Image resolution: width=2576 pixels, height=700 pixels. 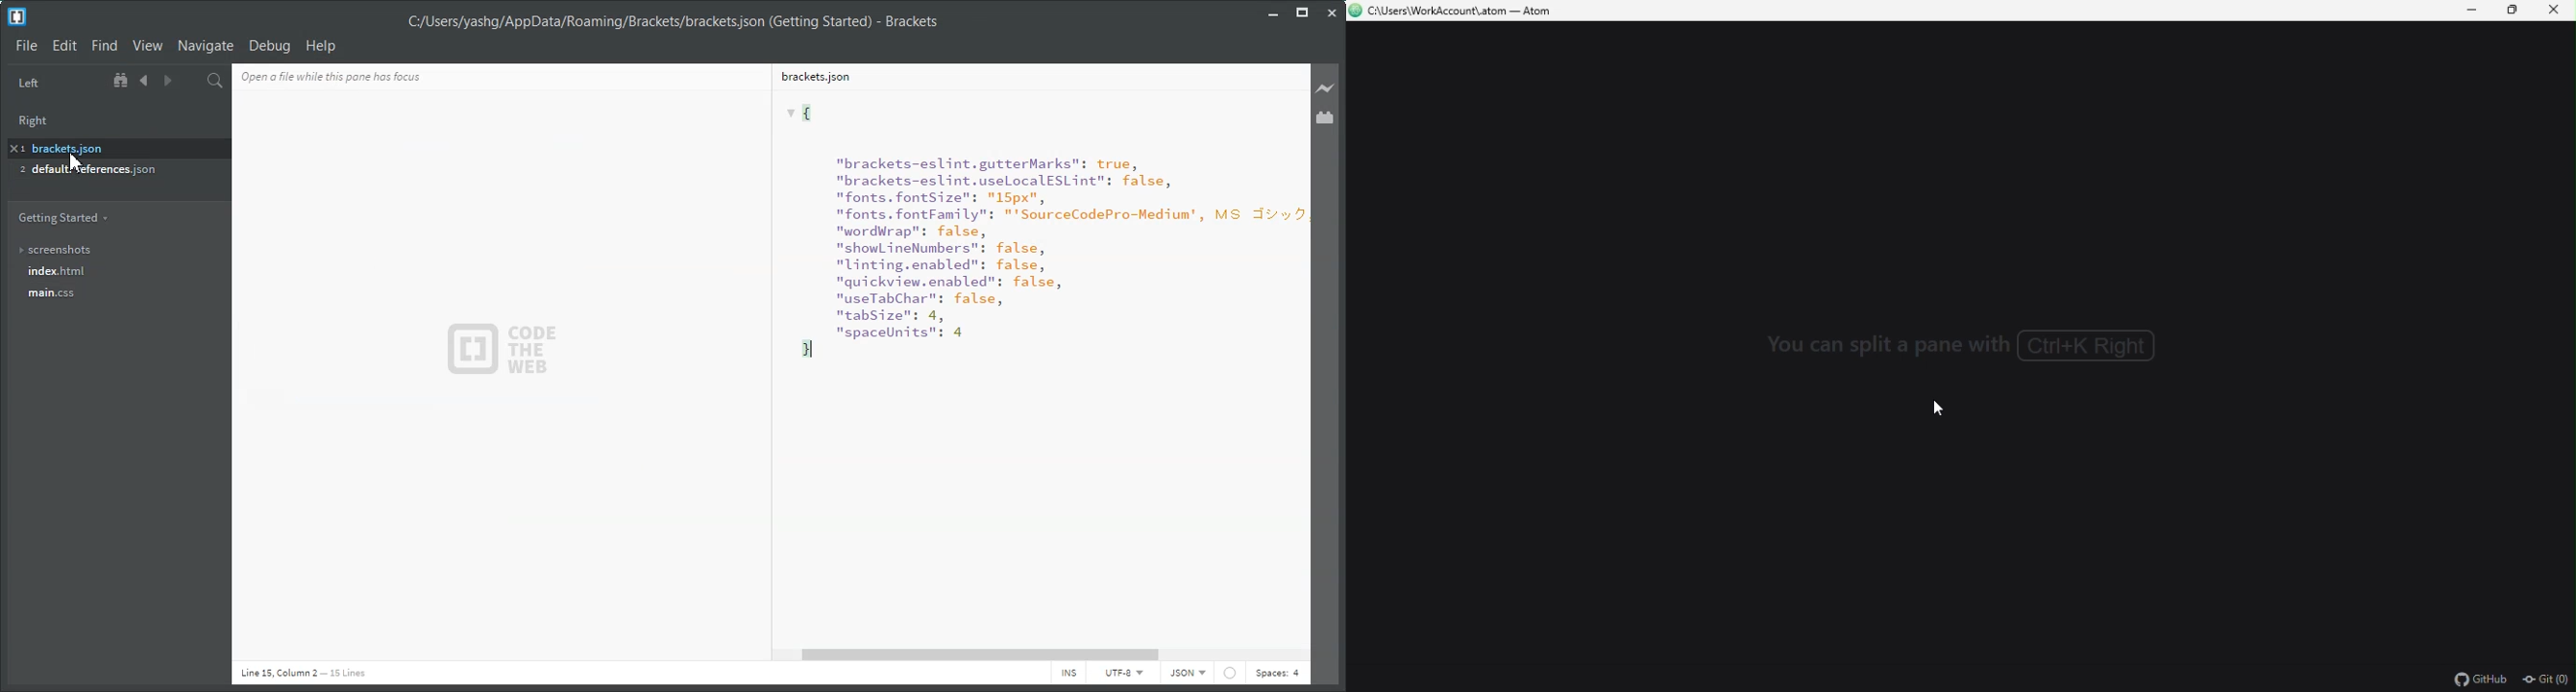 I want to click on index.html, so click(x=116, y=272).